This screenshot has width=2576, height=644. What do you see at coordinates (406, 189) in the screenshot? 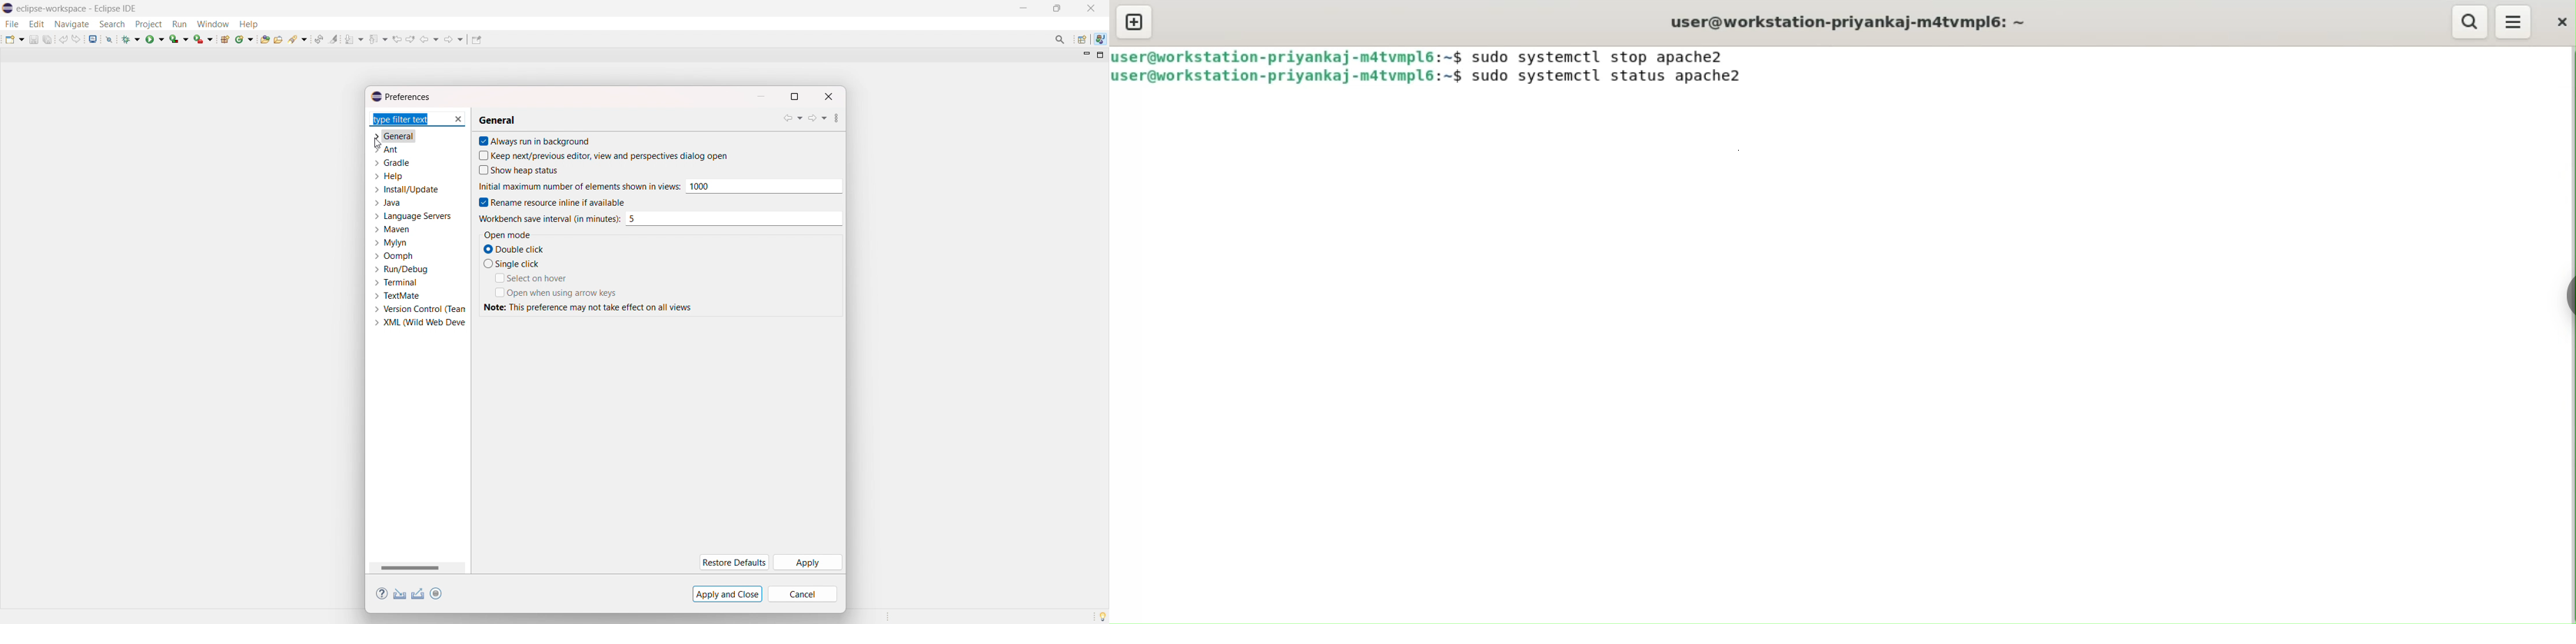
I see `install/update` at bounding box center [406, 189].